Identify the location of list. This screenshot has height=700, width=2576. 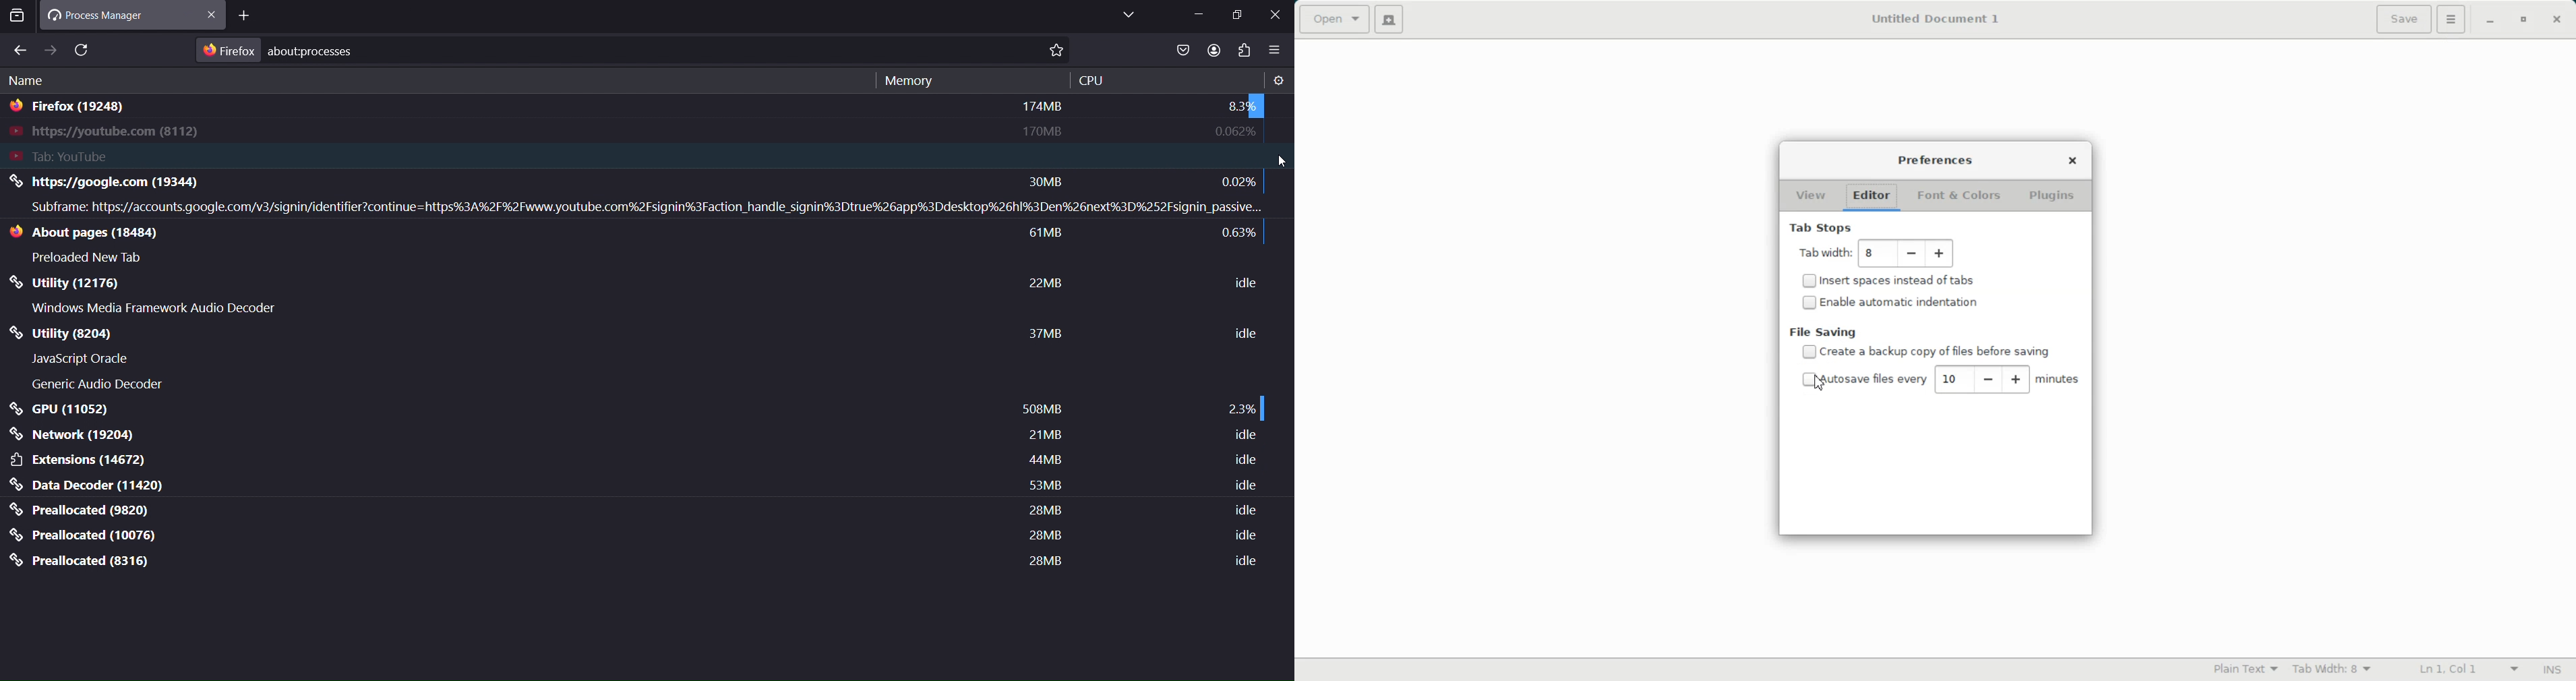
(1181, 51).